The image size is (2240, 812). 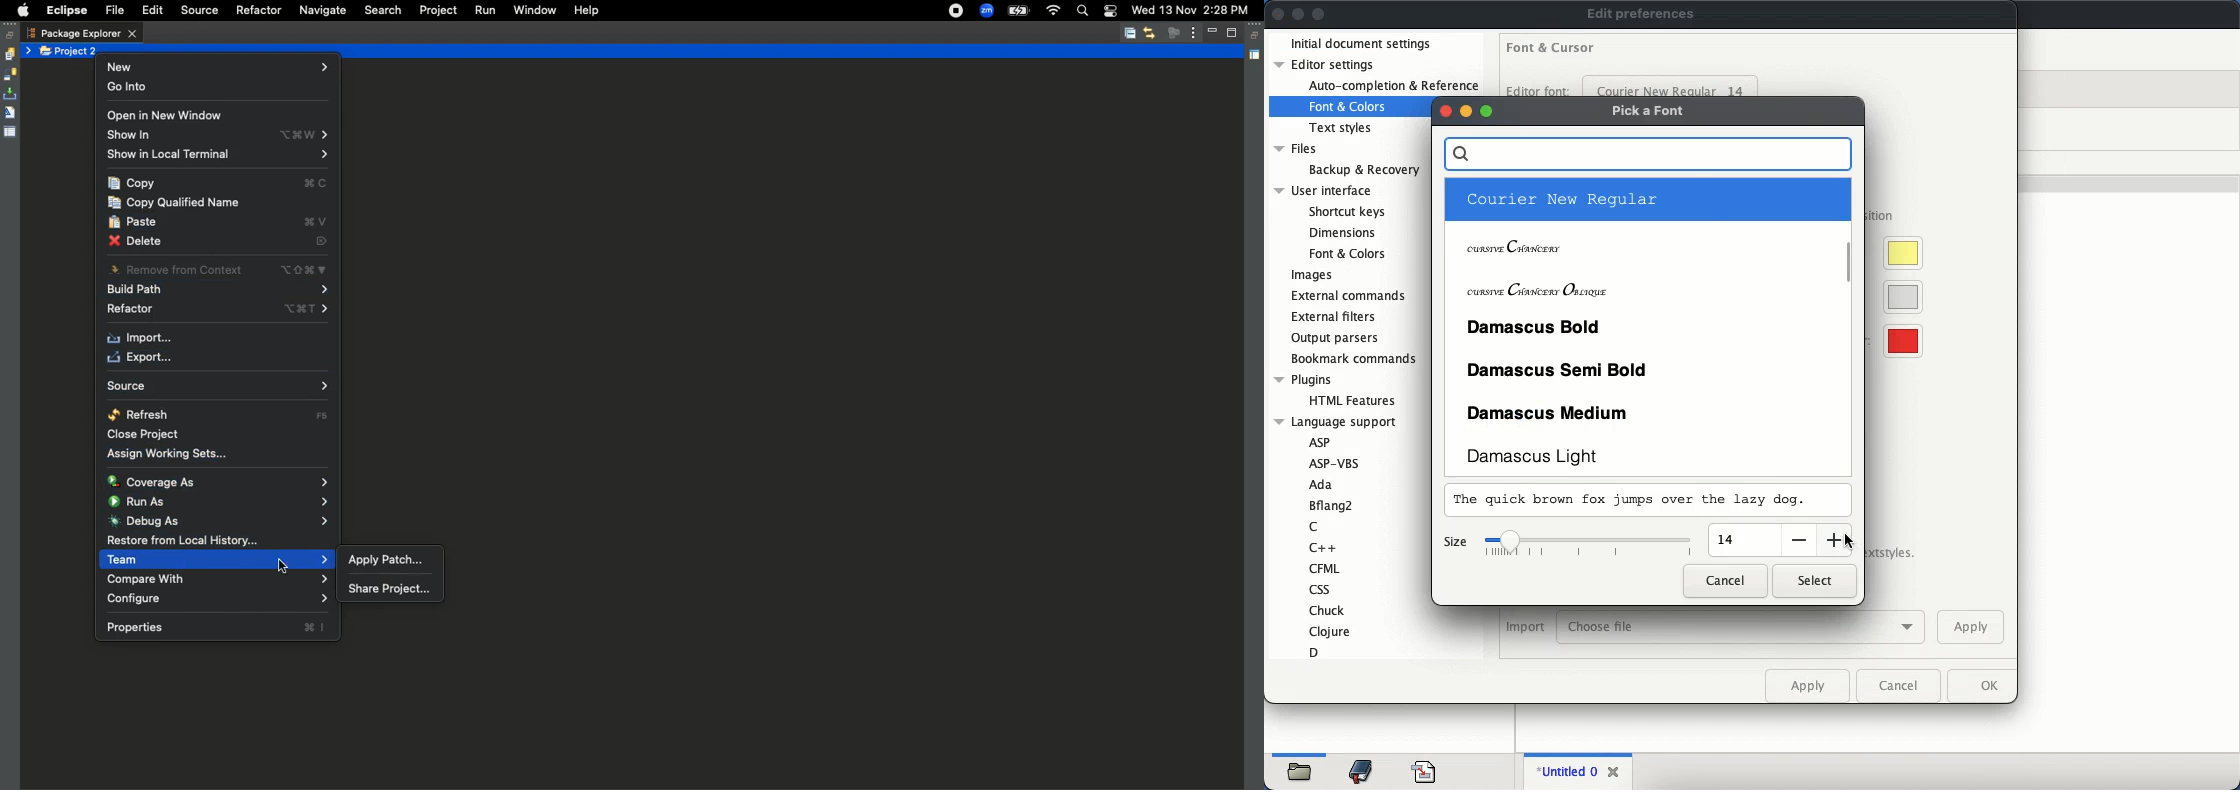 I want to click on css, so click(x=1318, y=589).